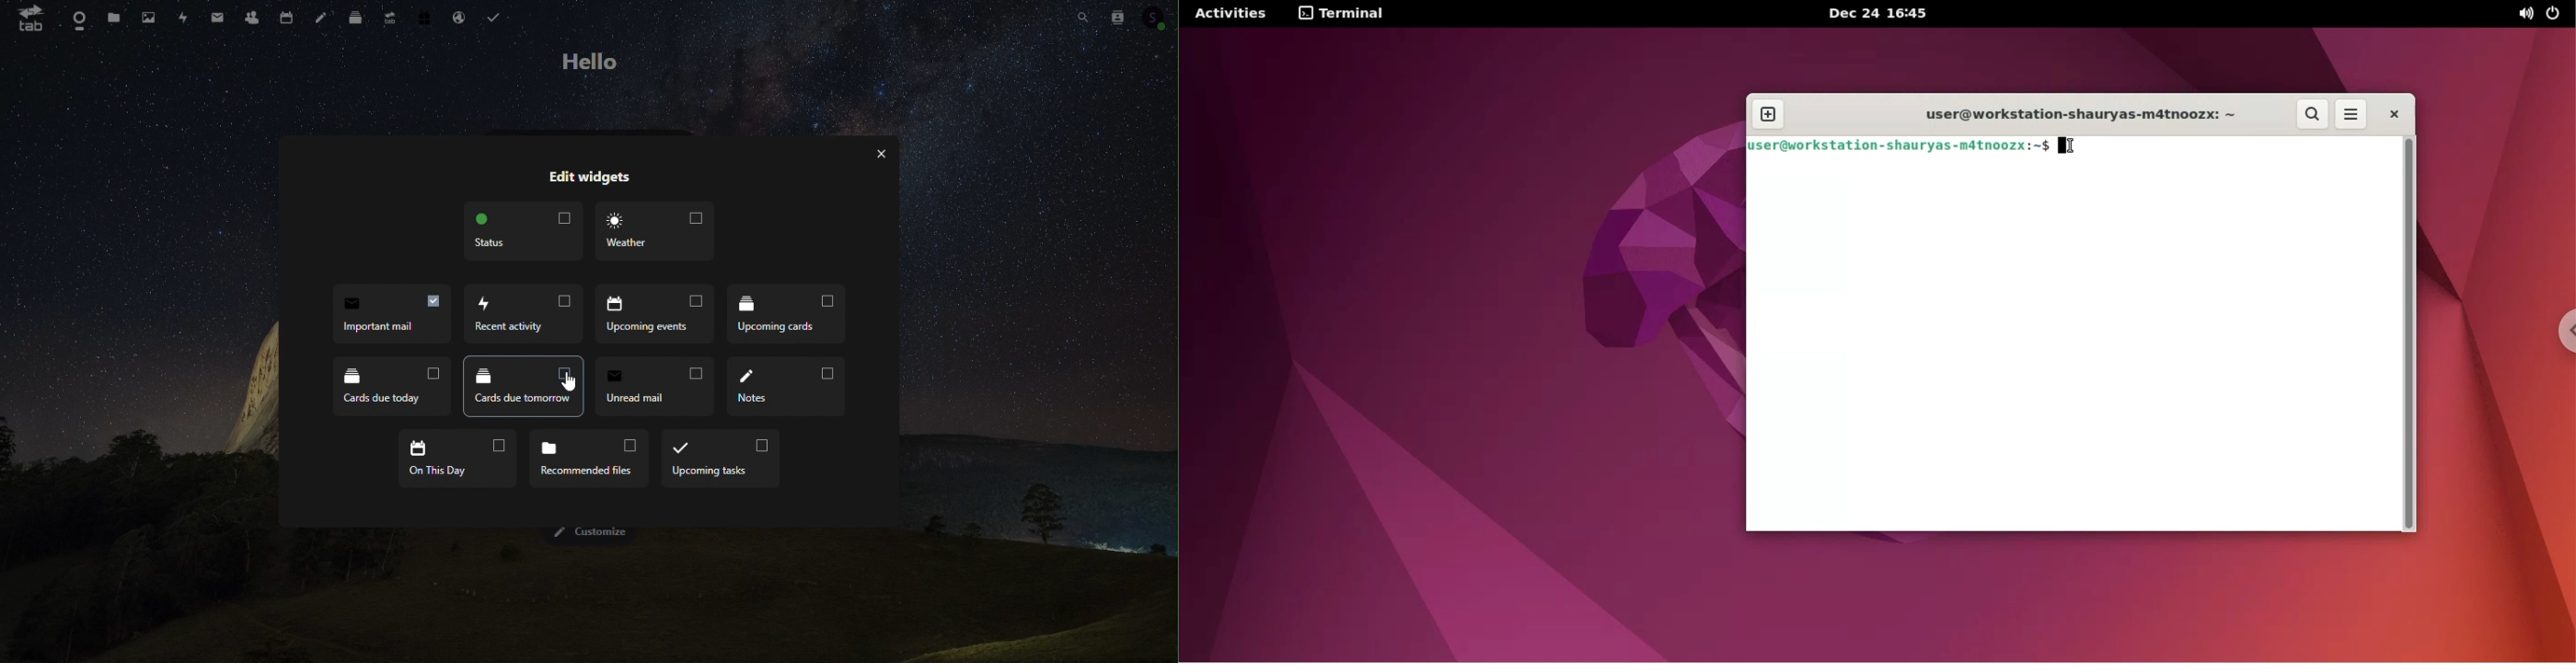  I want to click on Recent activity, so click(527, 315).